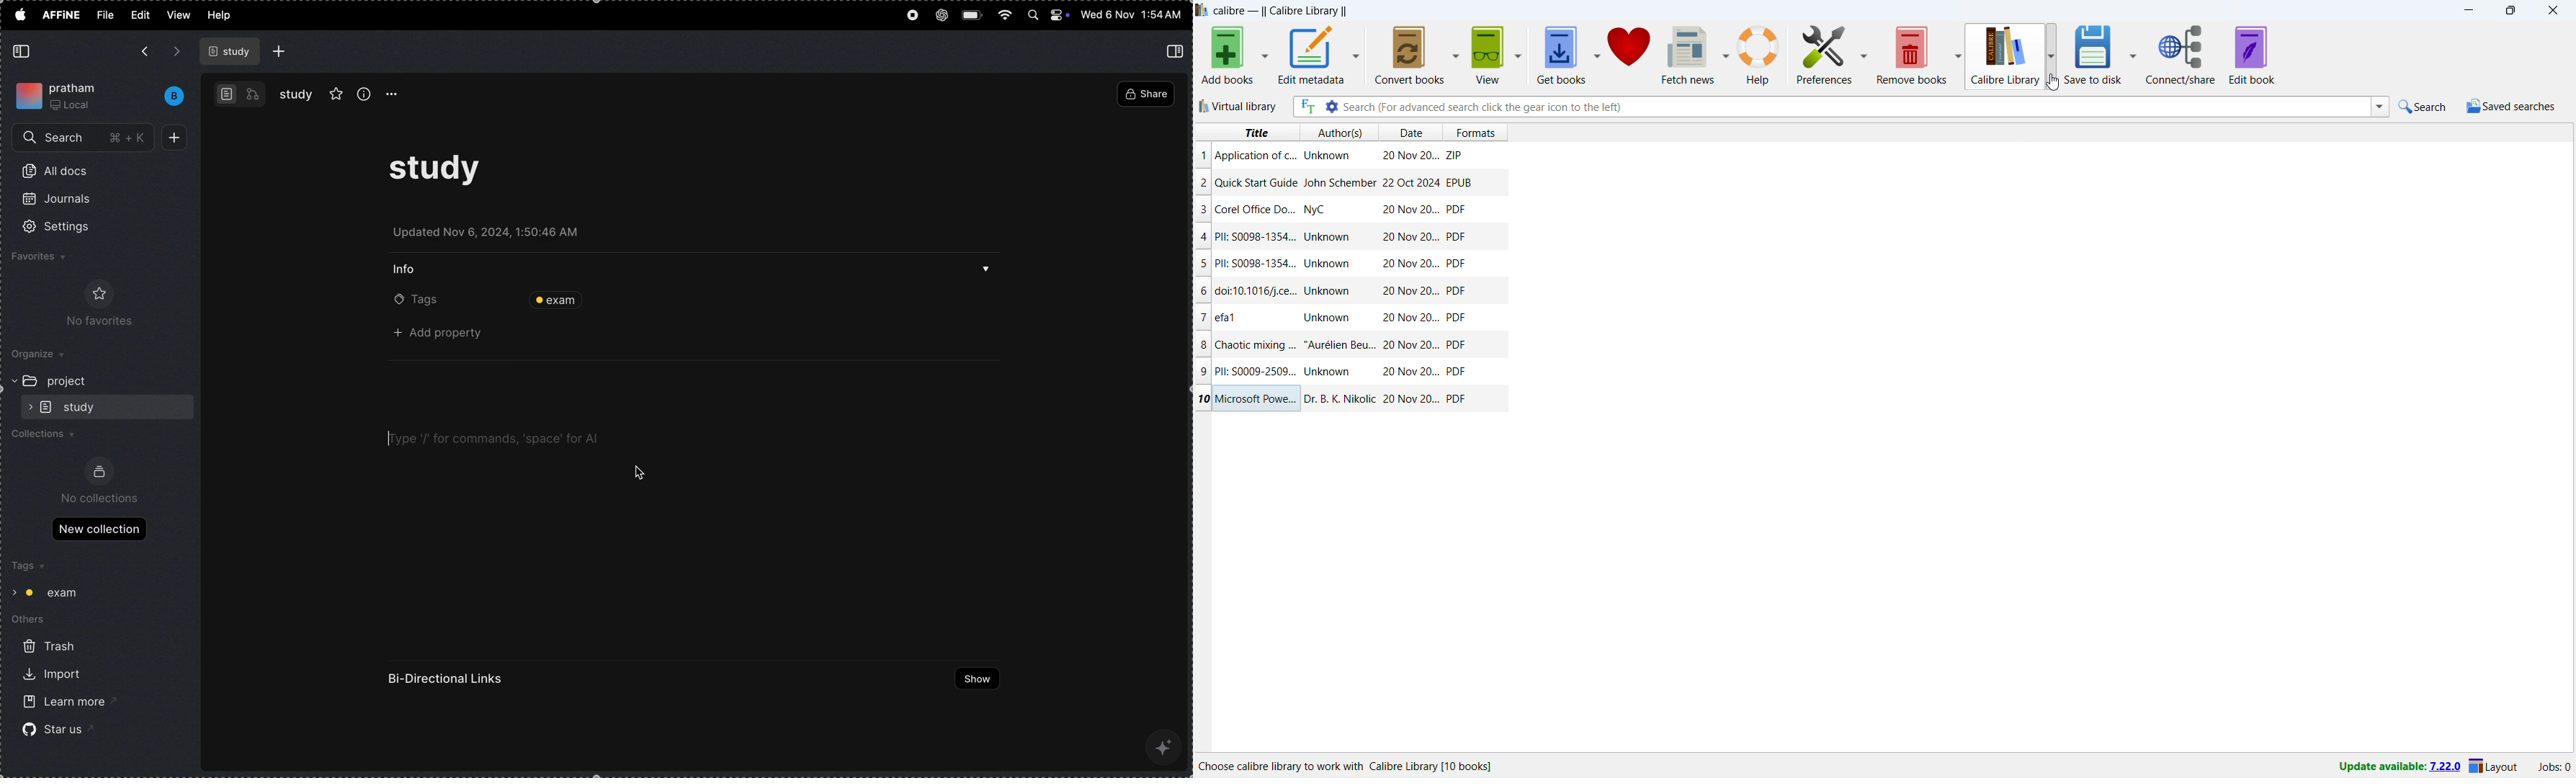  What do you see at coordinates (987, 271) in the screenshot?
I see `drop down` at bounding box center [987, 271].